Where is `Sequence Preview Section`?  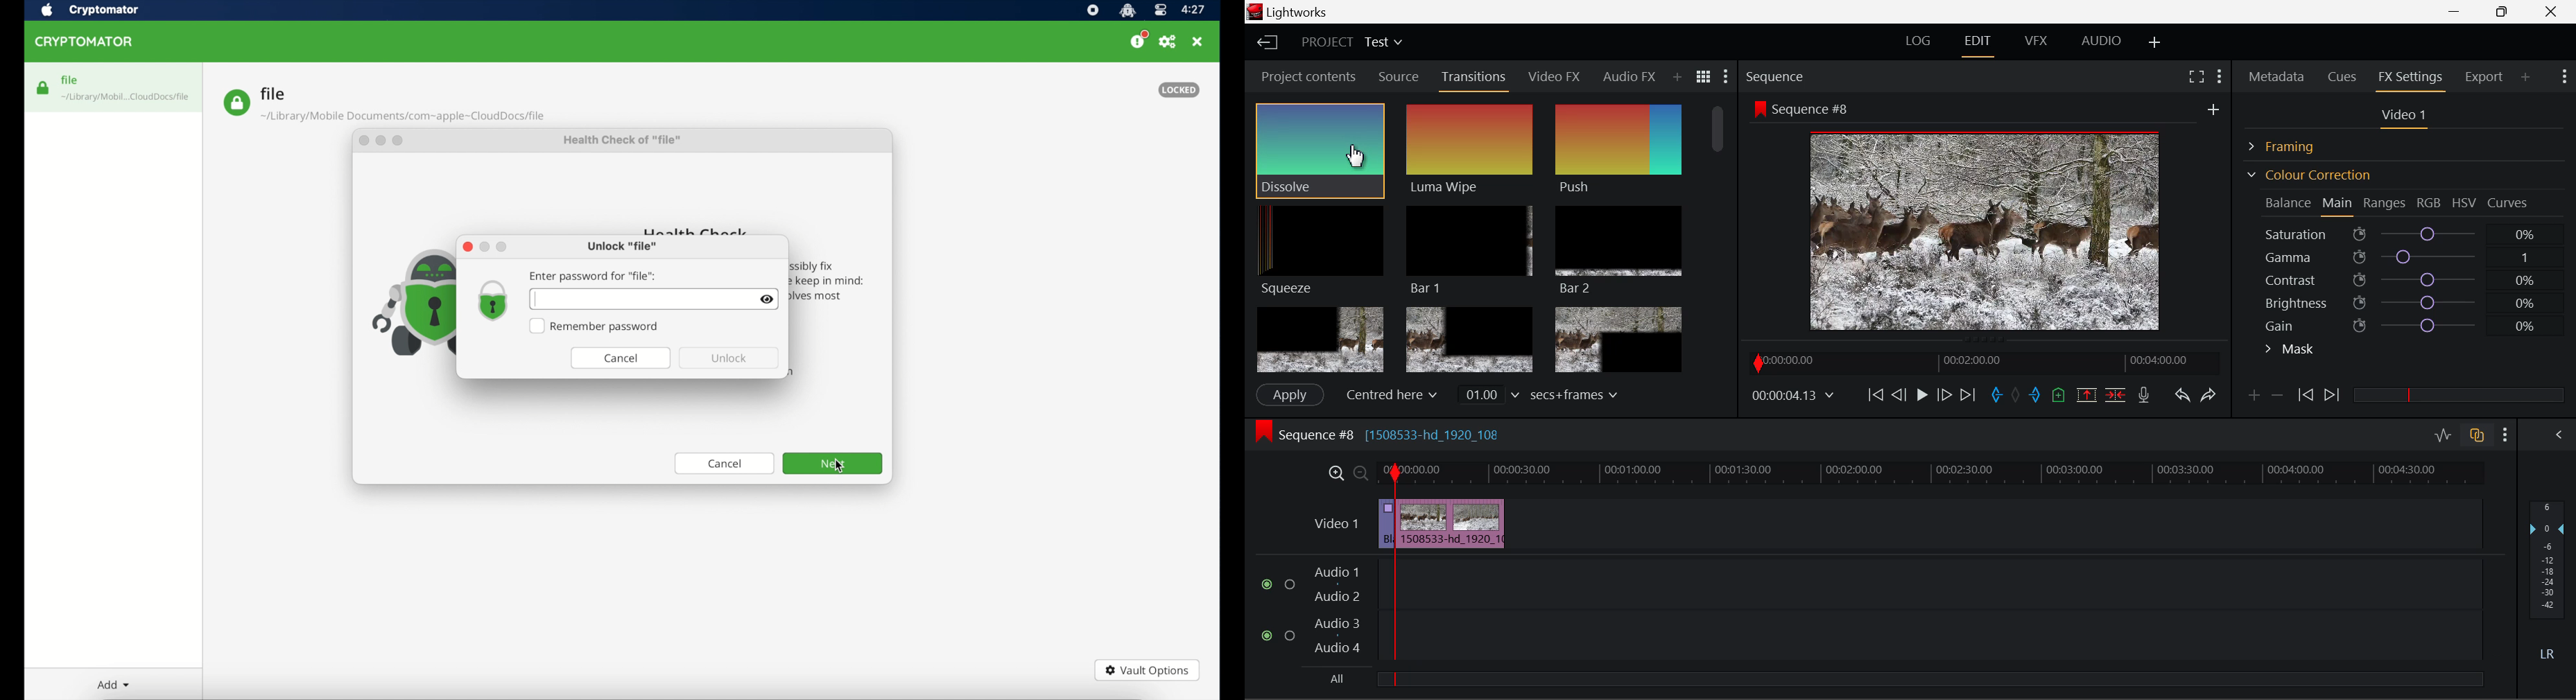 Sequence Preview Section is located at coordinates (1779, 78).